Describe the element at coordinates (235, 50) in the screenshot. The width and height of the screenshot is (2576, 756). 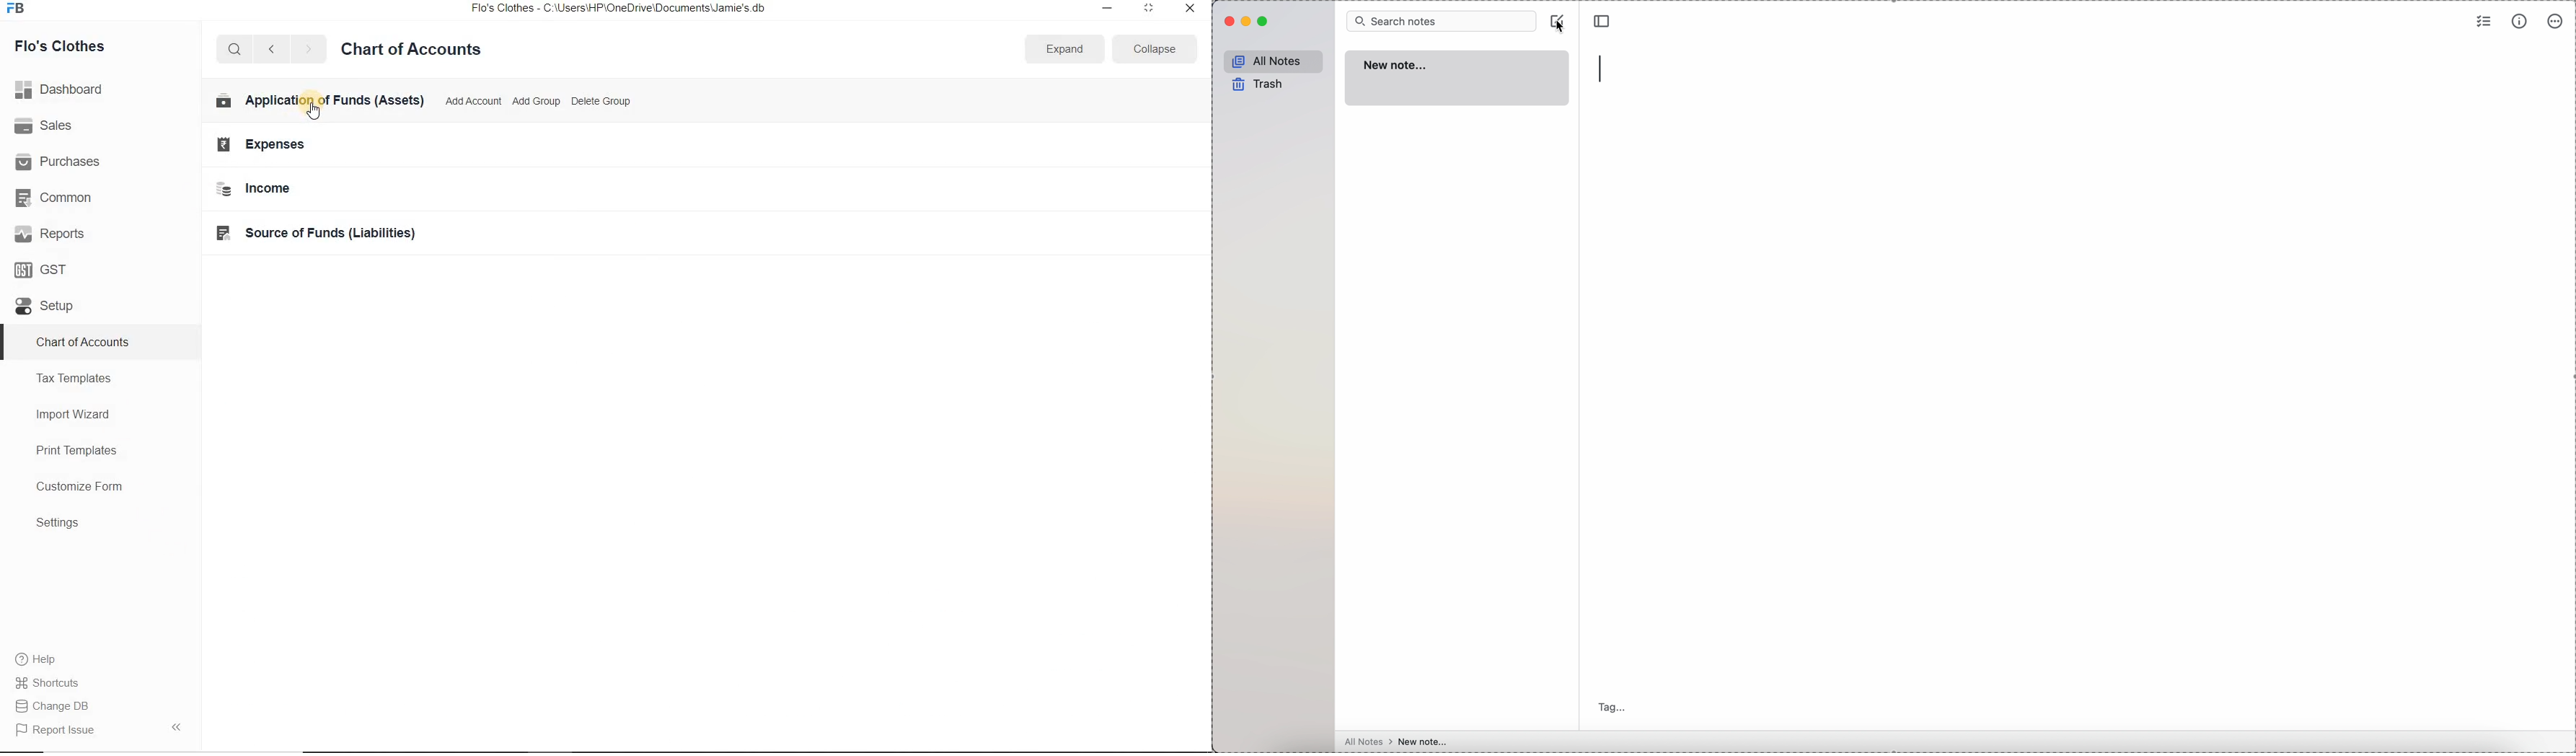
I see `search` at that location.